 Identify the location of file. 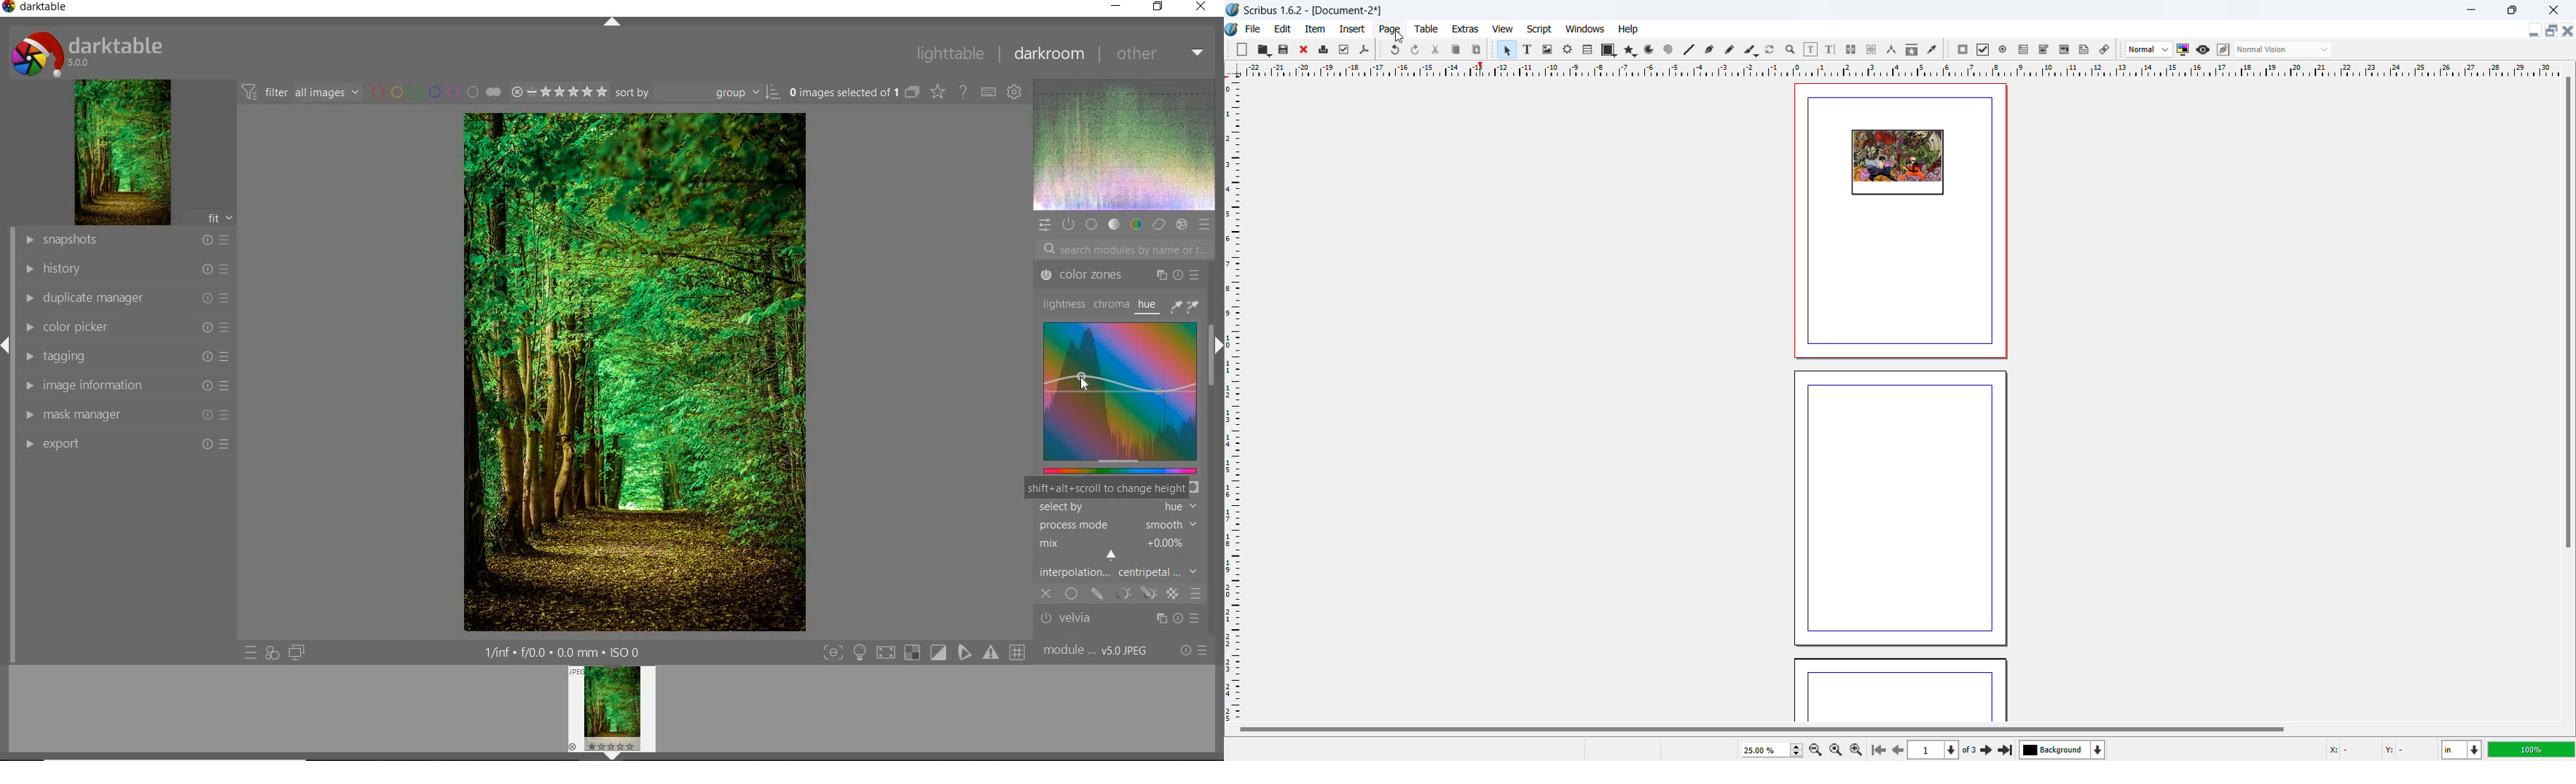
(1252, 29).